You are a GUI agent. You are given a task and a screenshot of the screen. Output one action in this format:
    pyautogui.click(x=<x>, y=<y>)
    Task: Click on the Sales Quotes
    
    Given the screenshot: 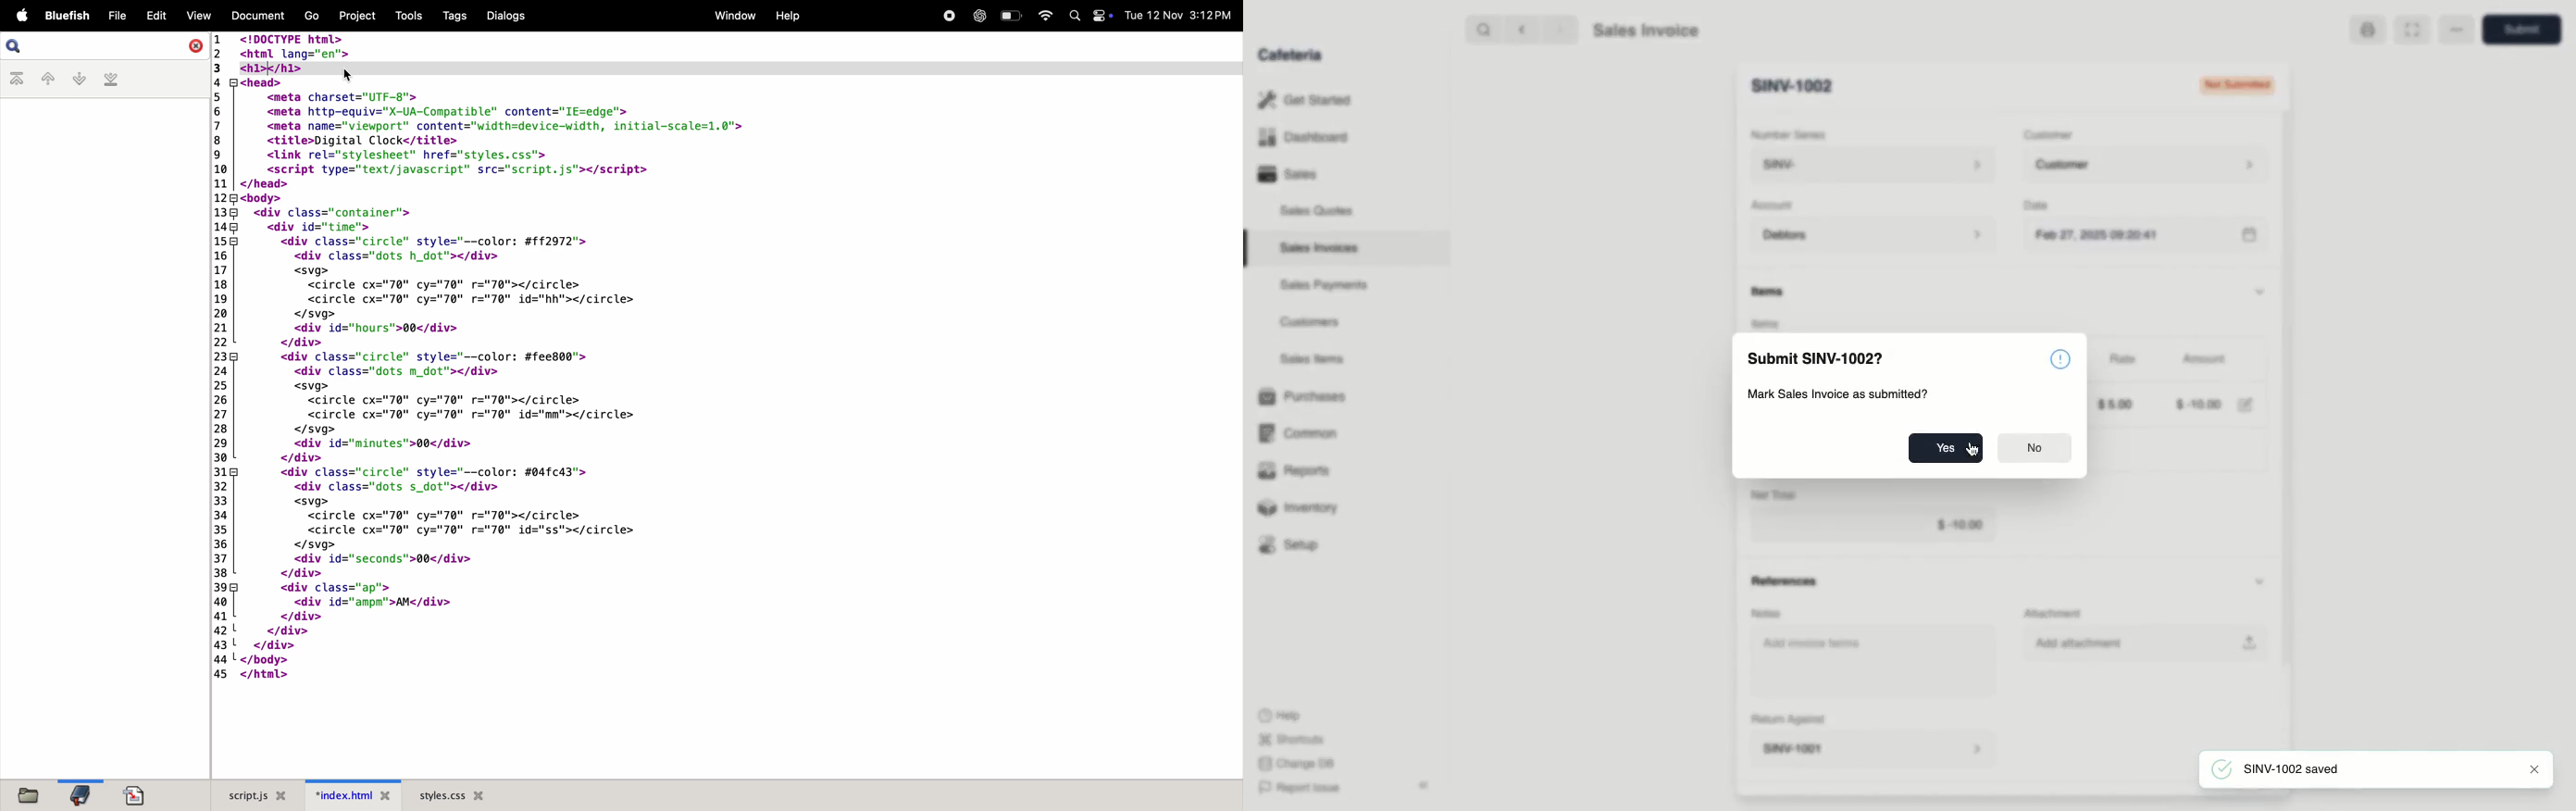 What is the action you would take?
    pyautogui.click(x=1317, y=213)
    